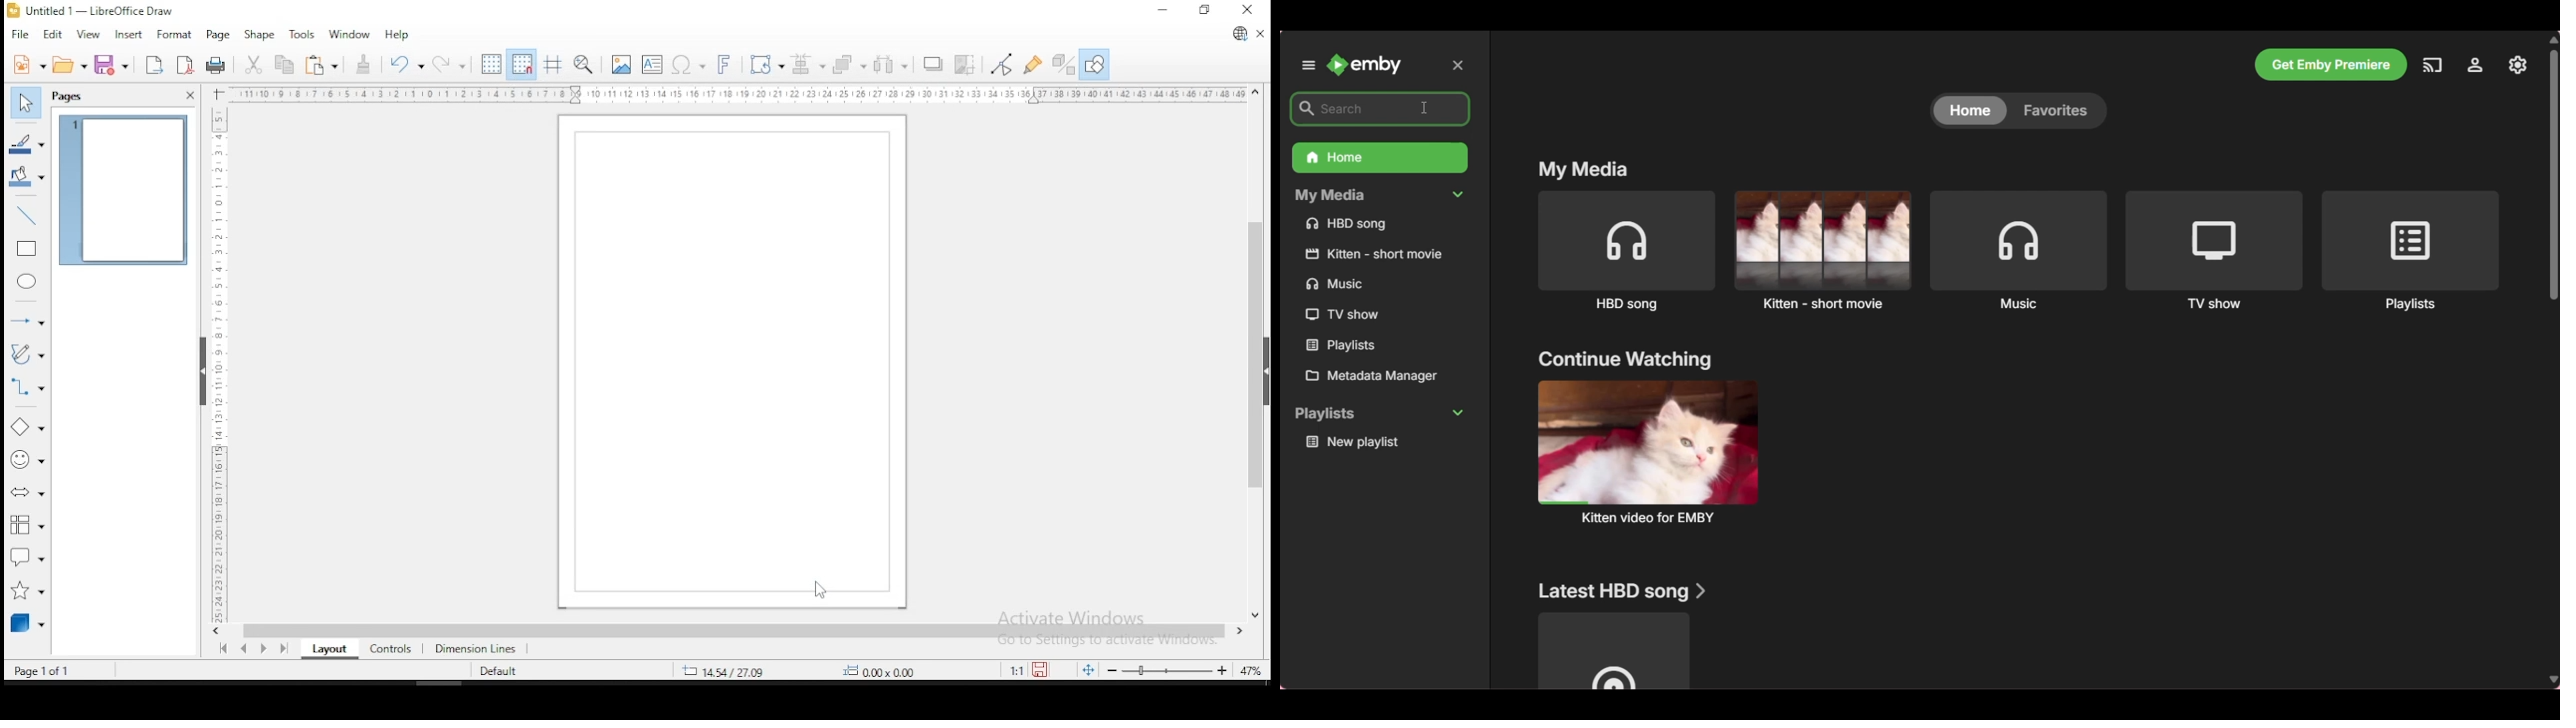 This screenshot has height=728, width=2576. What do you see at coordinates (735, 632) in the screenshot?
I see `scroll bar` at bounding box center [735, 632].